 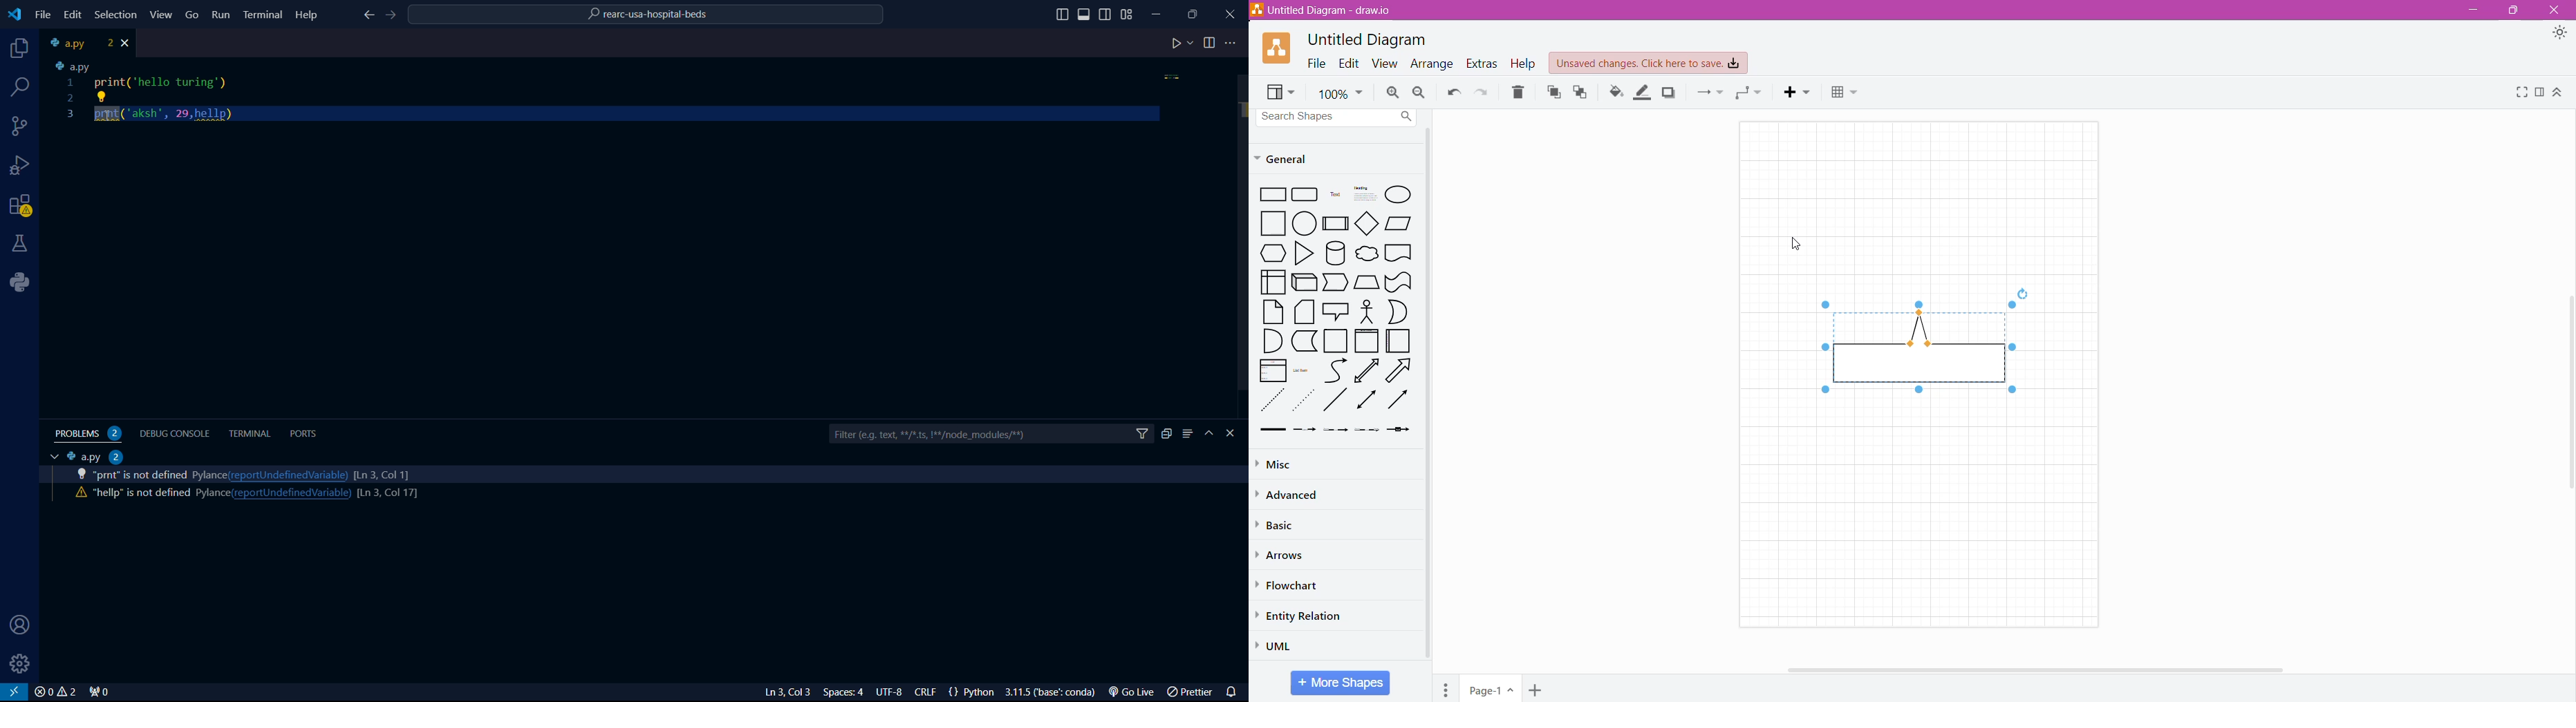 What do you see at coordinates (1282, 464) in the screenshot?
I see `Misc` at bounding box center [1282, 464].